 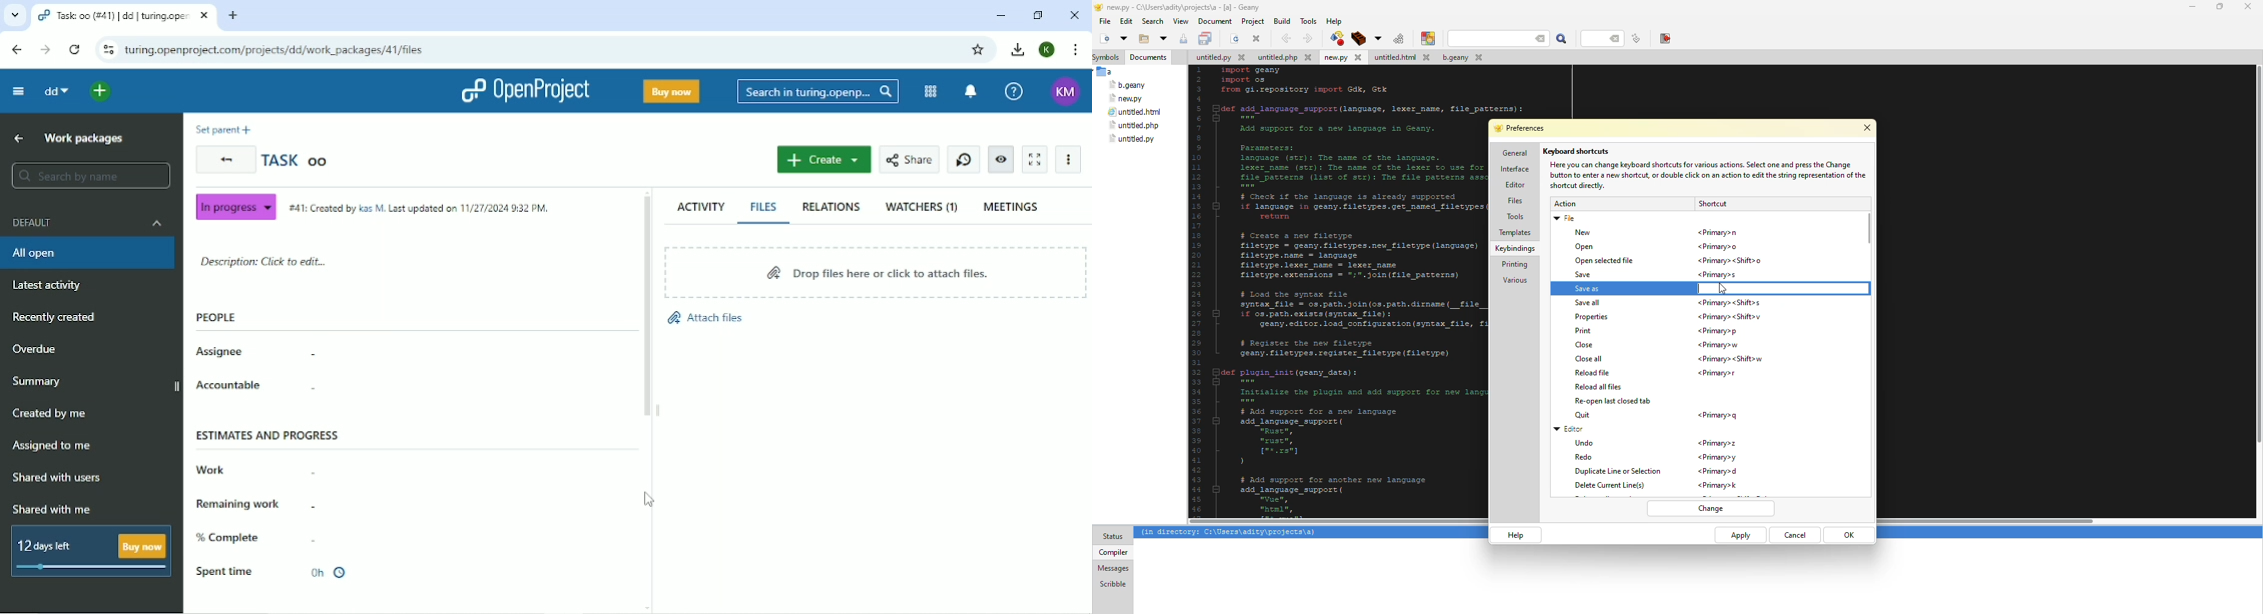 I want to click on templates, so click(x=1515, y=232).